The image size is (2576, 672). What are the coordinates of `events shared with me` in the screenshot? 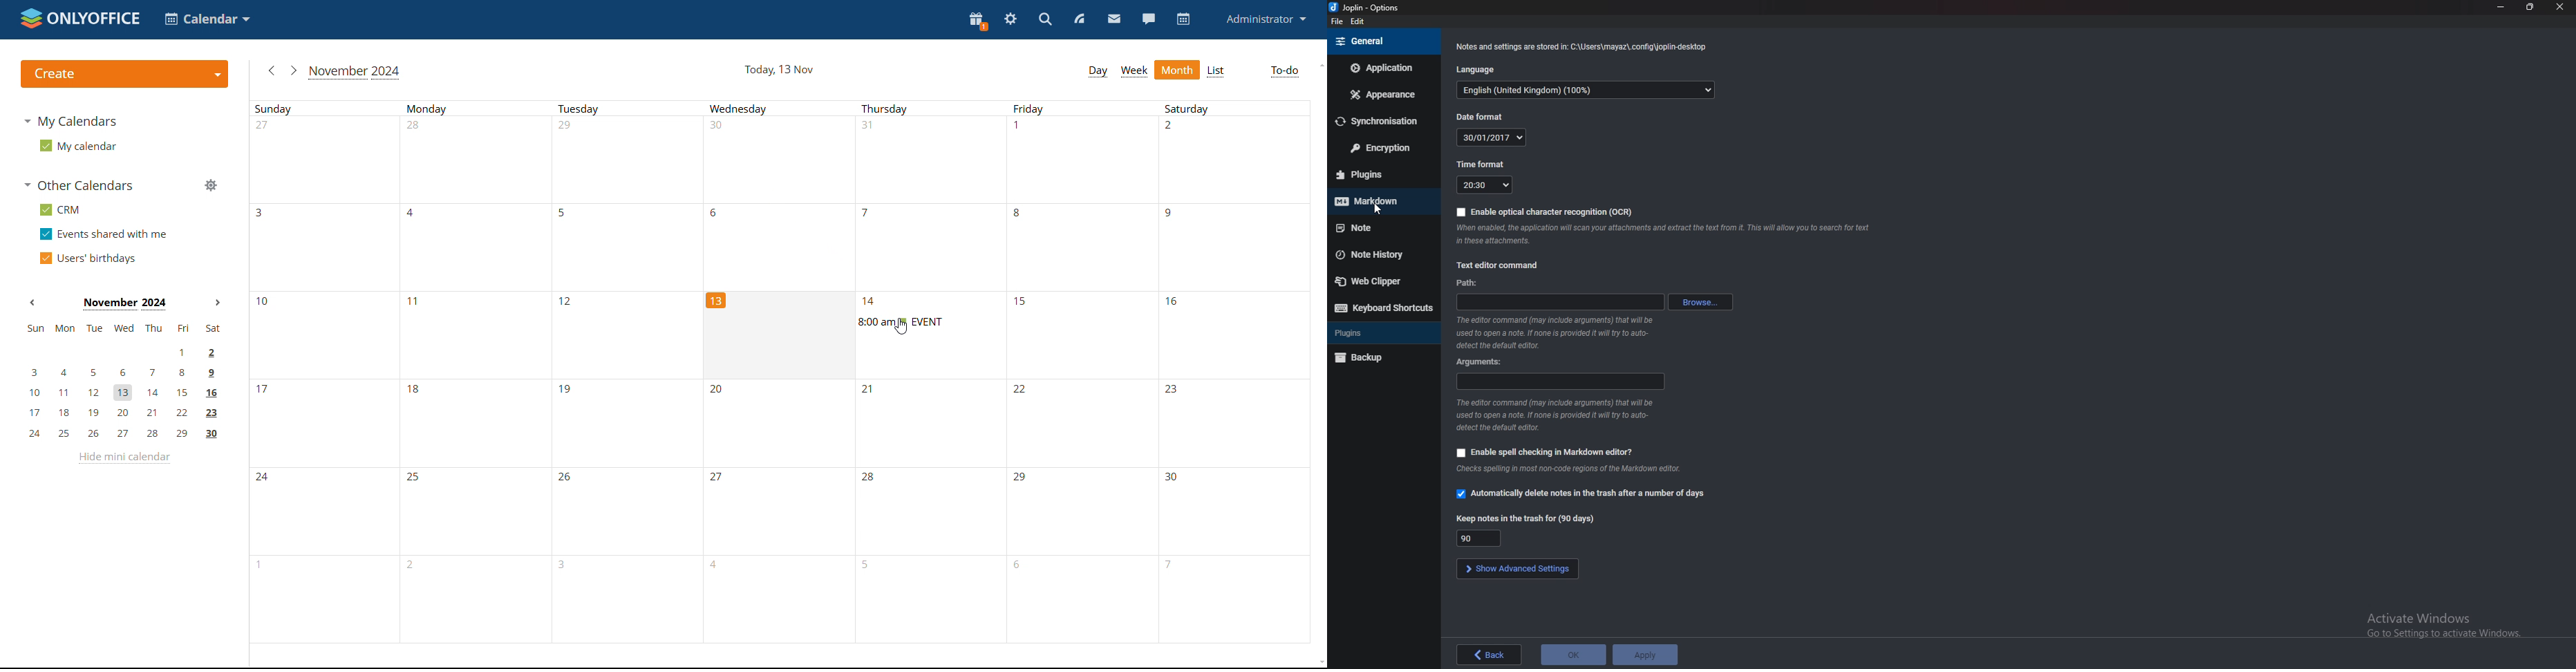 It's located at (105, 234).